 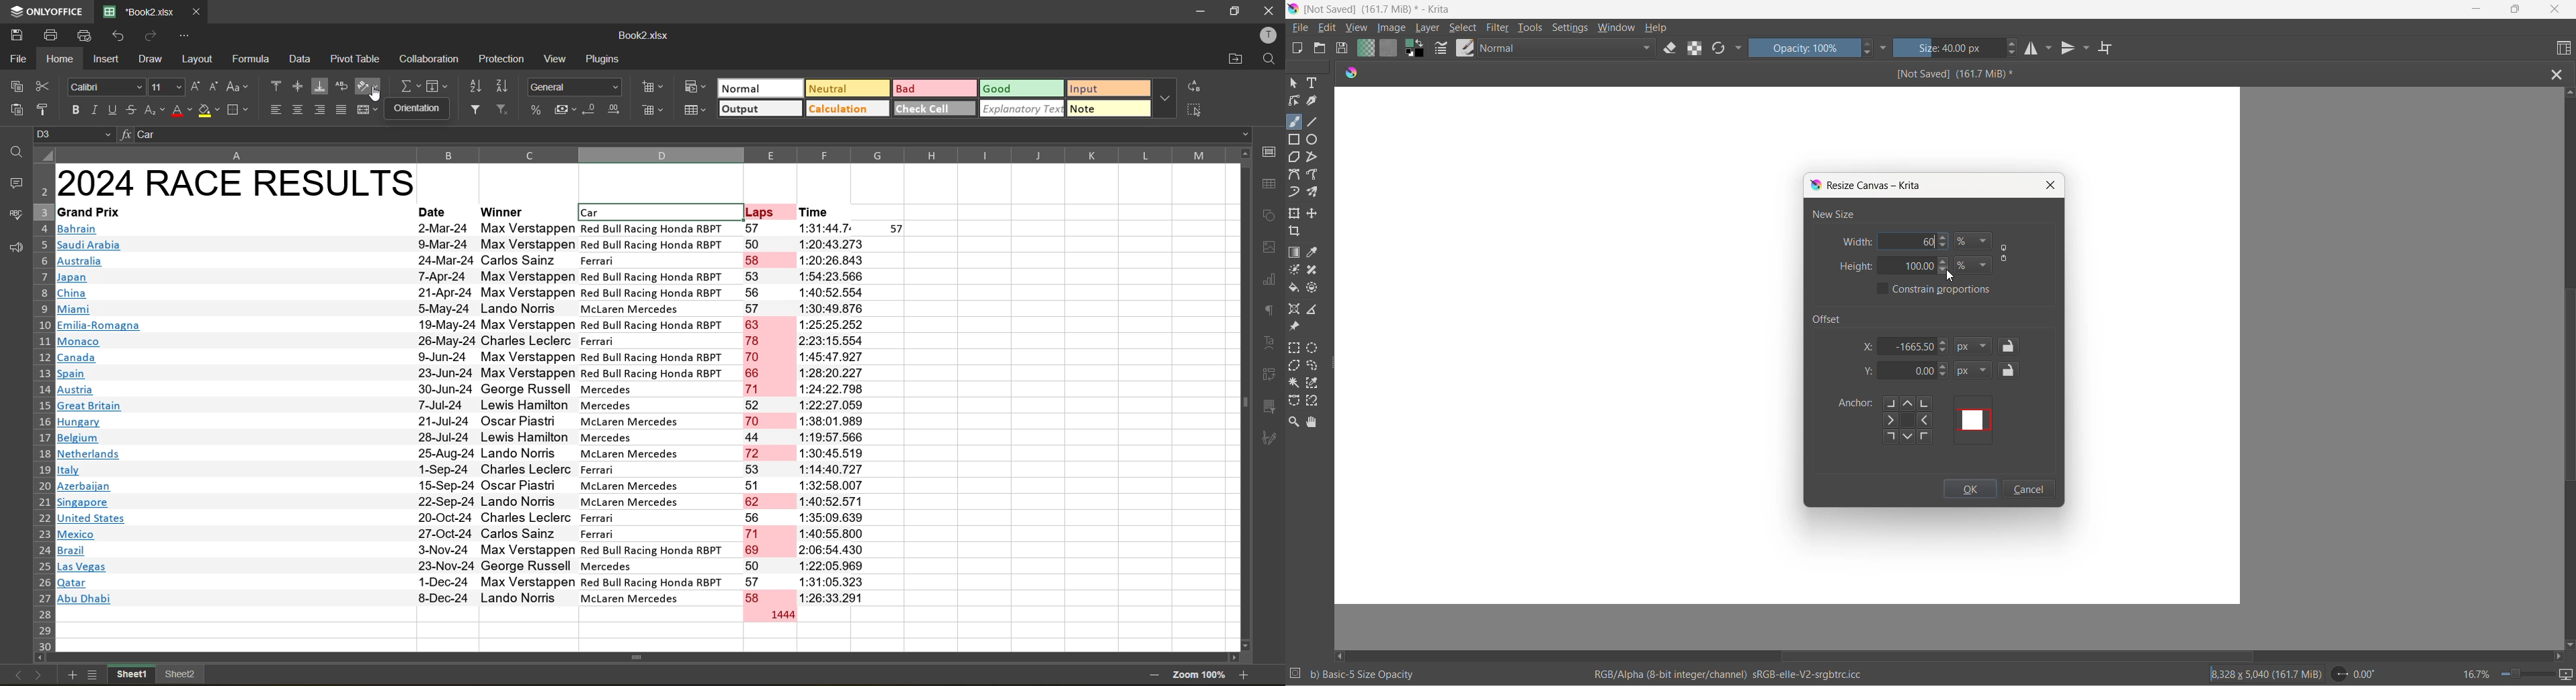 What do you see at coordinates (2568, 642) in the screenshot?
I see `scroll down button` at bounding box center [2568, 642].